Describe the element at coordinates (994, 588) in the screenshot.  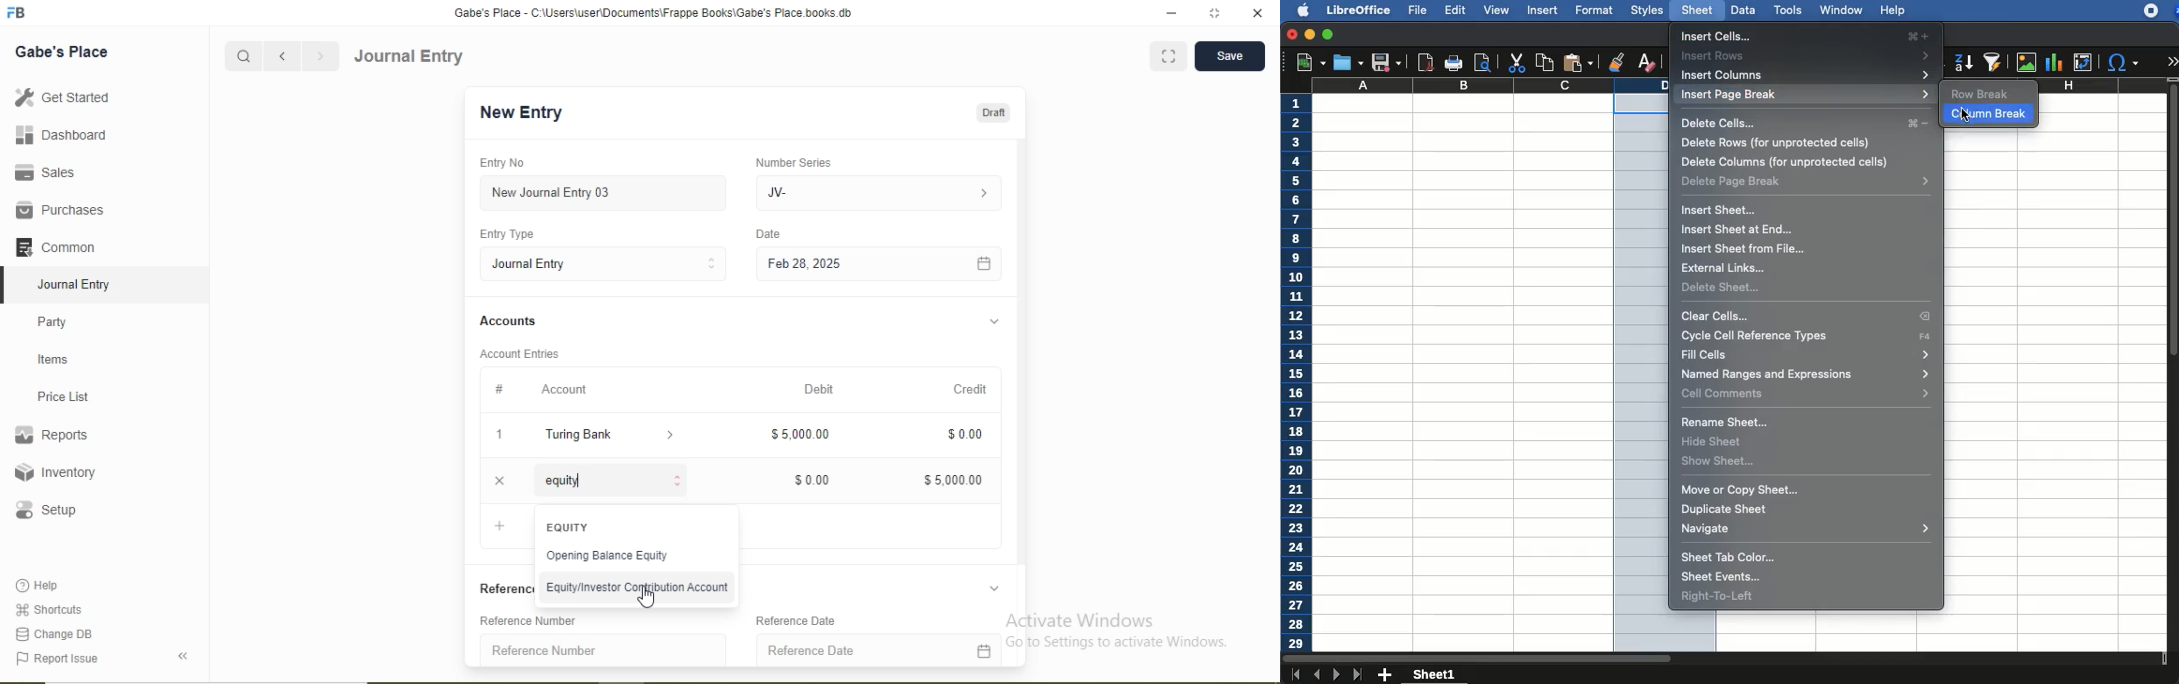
I see `Dropdown` at that location.